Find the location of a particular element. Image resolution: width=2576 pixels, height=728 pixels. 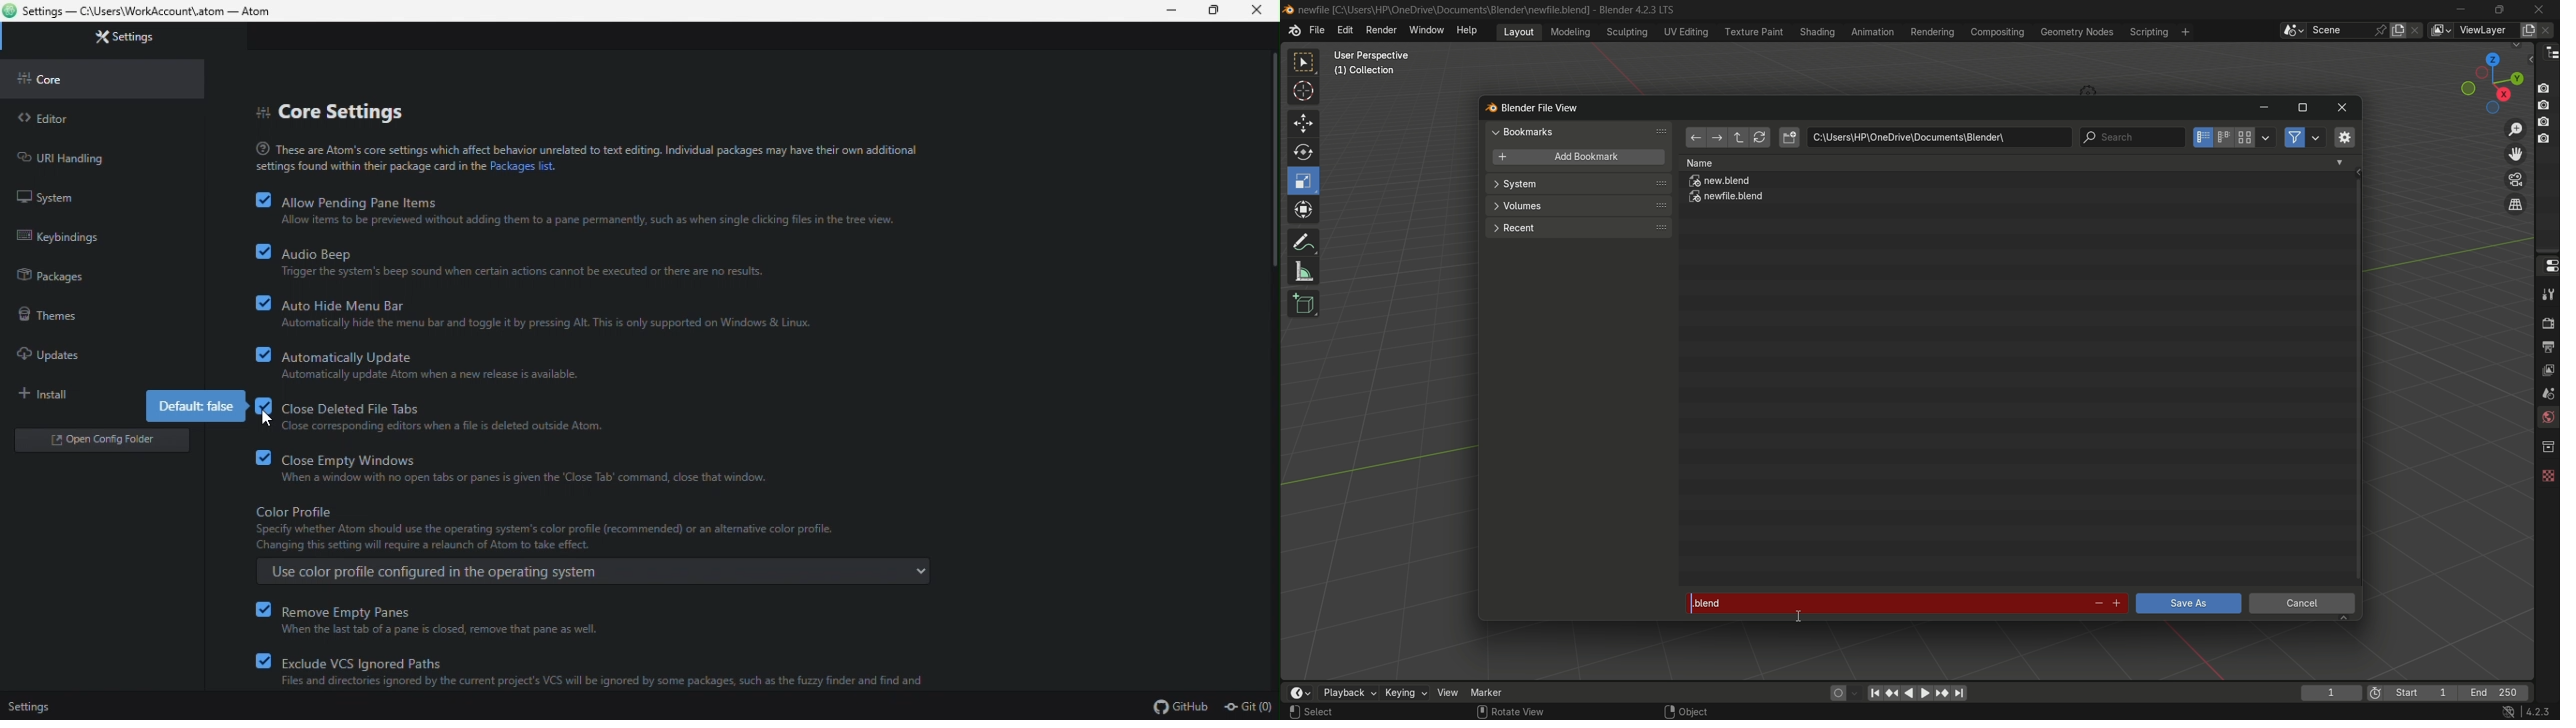

view layer name is located at coordinates (2485, 31).